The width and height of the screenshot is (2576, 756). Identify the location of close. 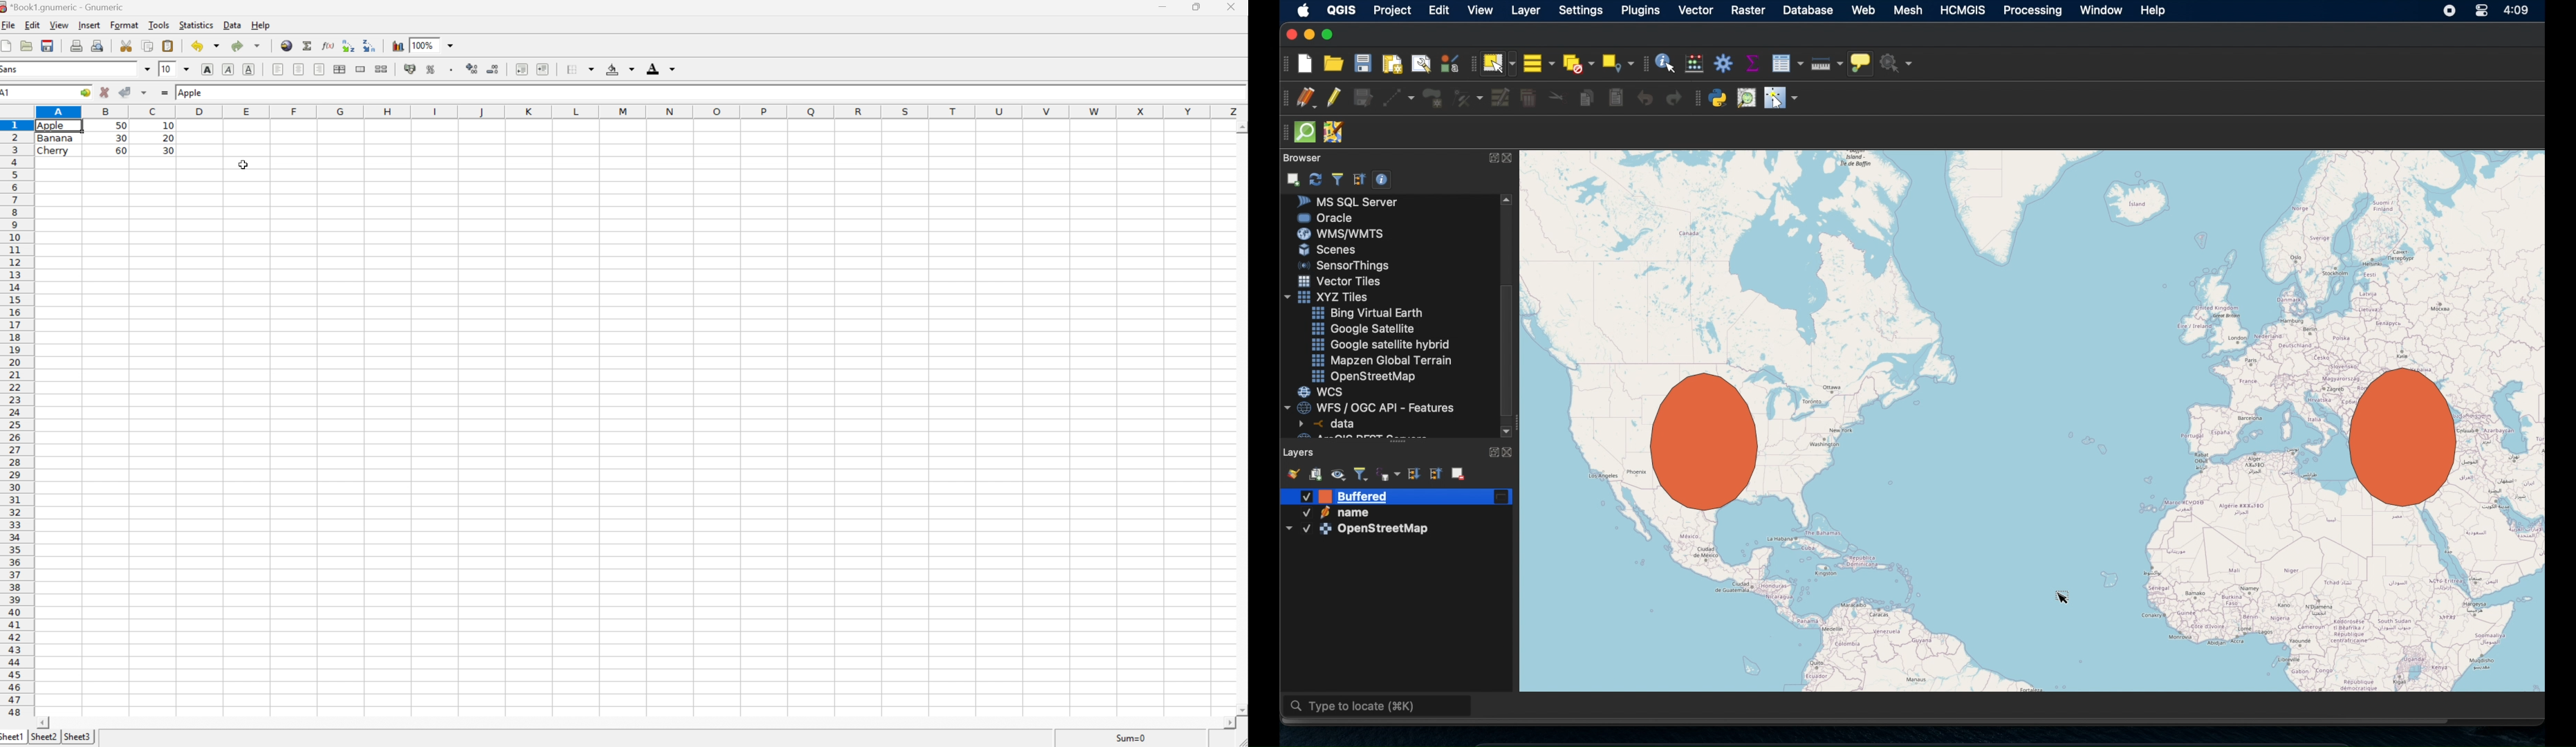
(1235, 7).